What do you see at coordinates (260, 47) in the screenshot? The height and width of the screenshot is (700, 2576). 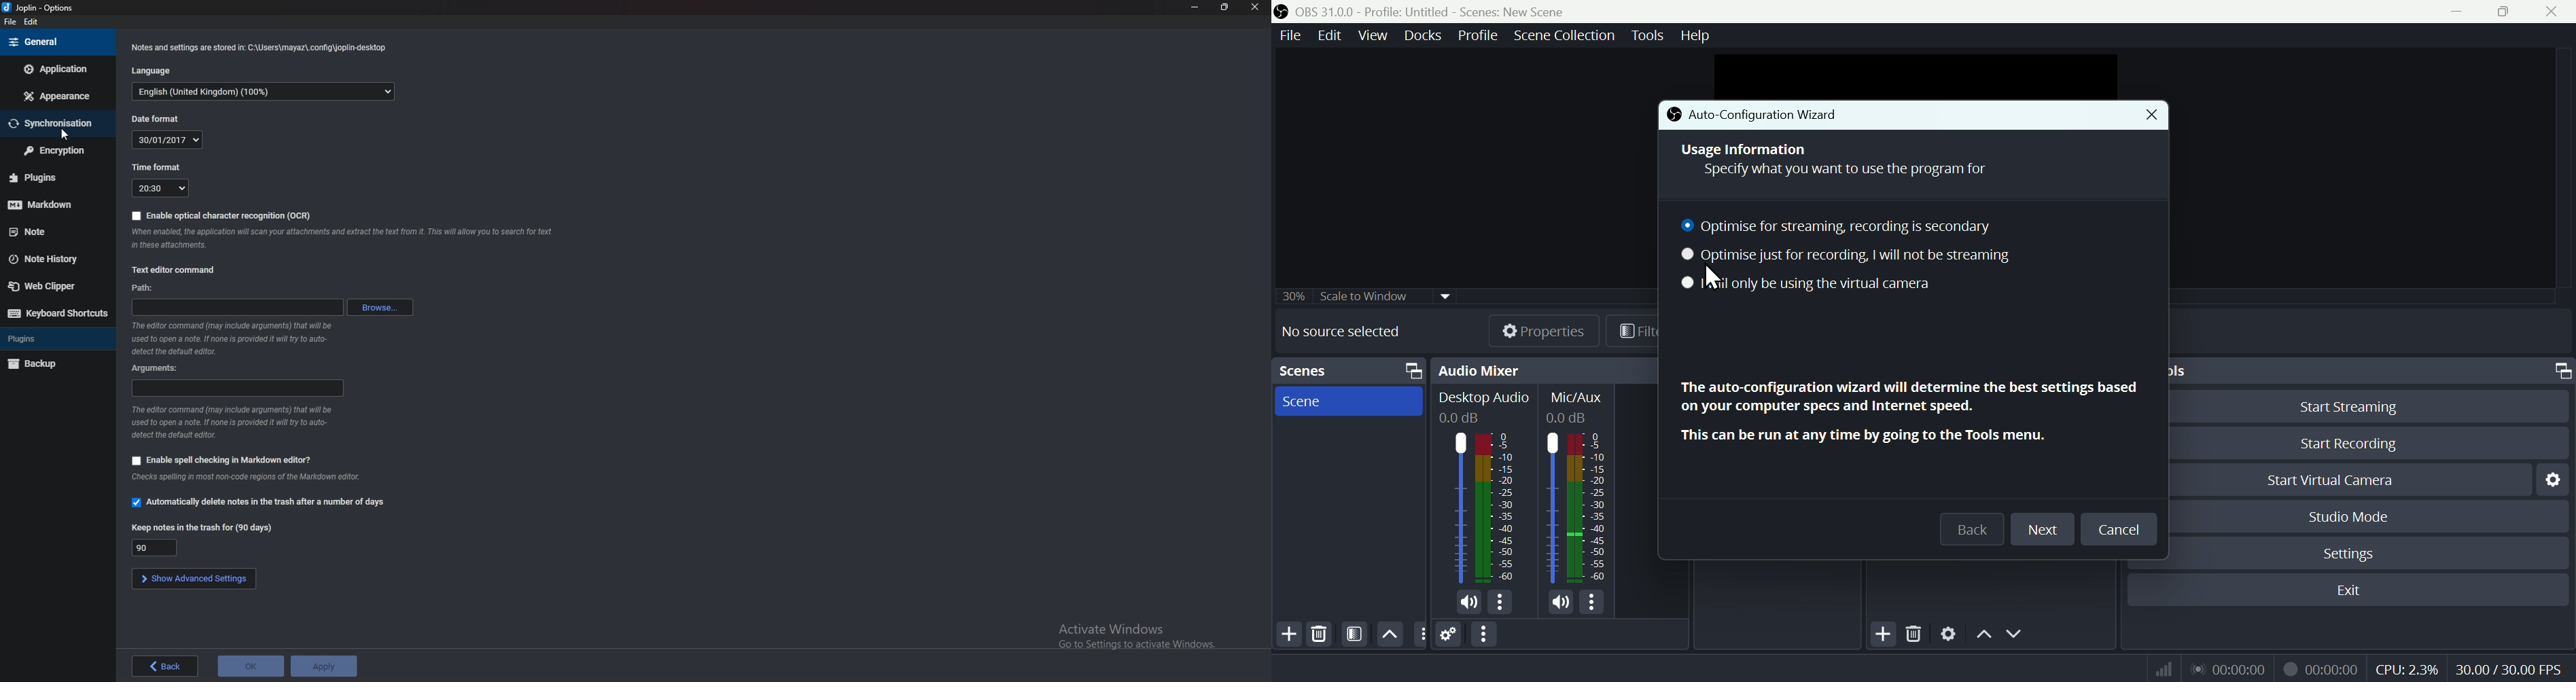 I see `info` at bounding box center [260, 47].